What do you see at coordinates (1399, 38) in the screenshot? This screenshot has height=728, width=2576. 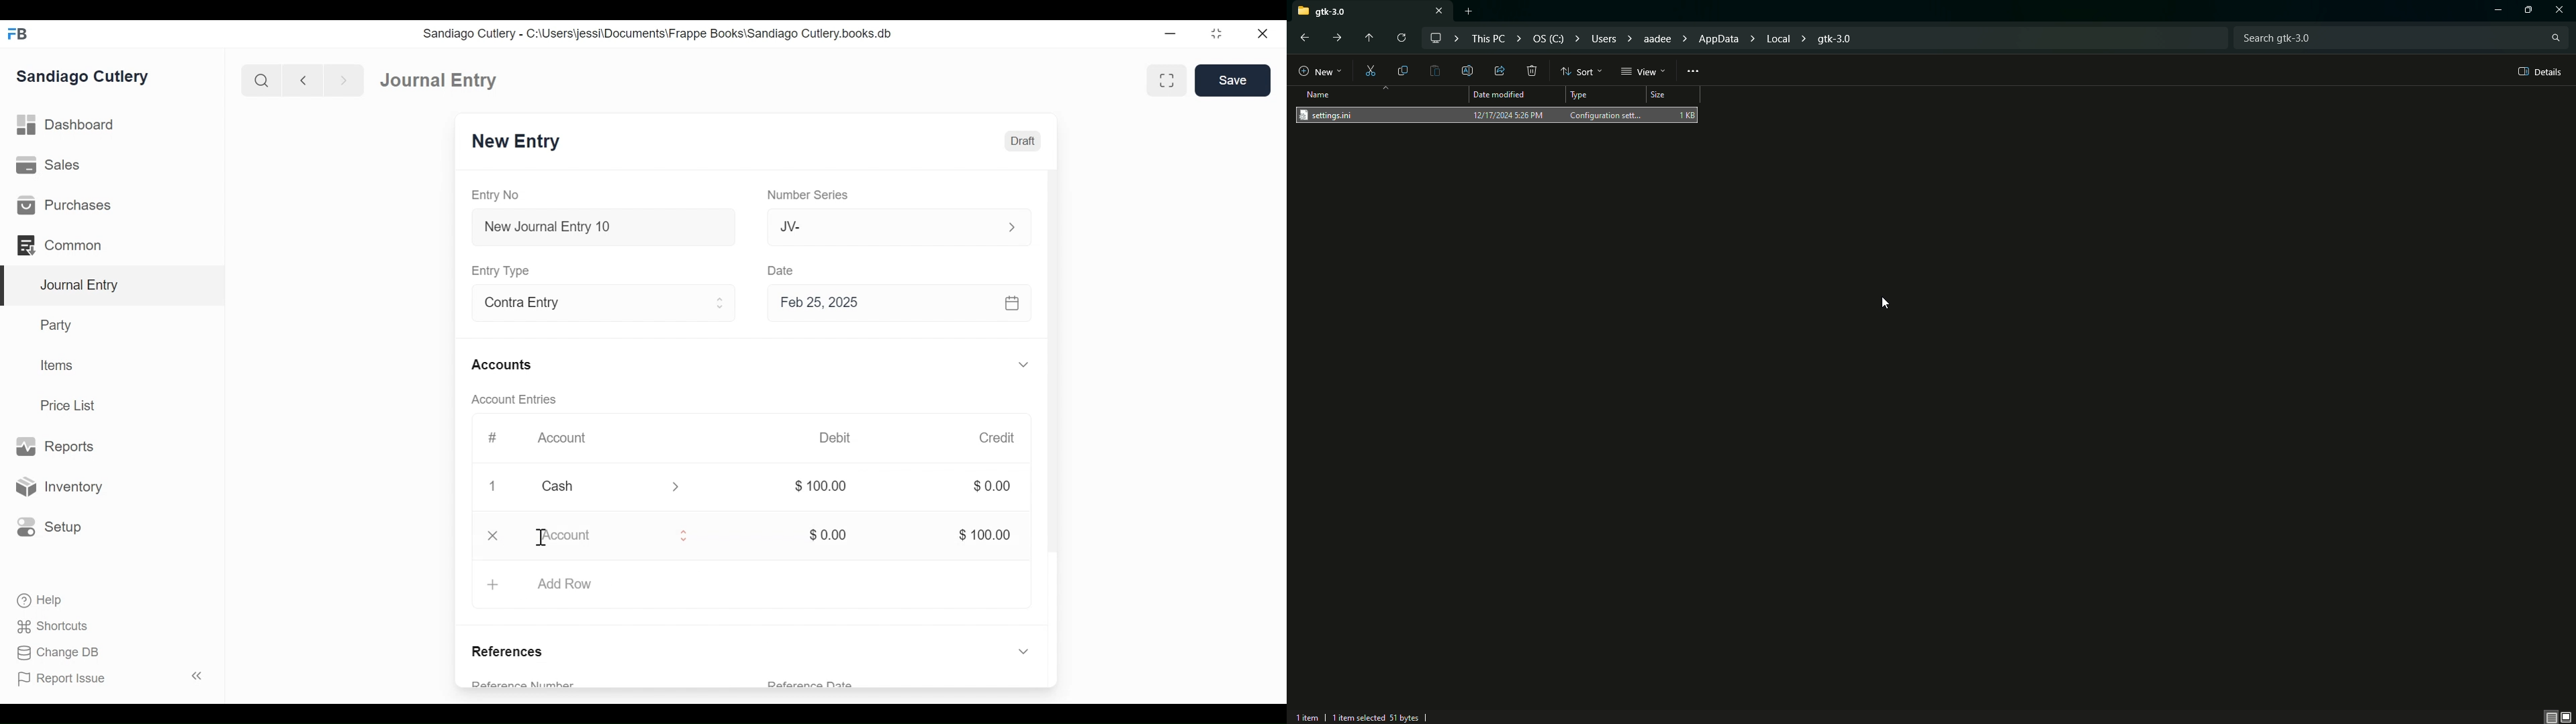 I see `Reload` at bounding box center [1399, 38].